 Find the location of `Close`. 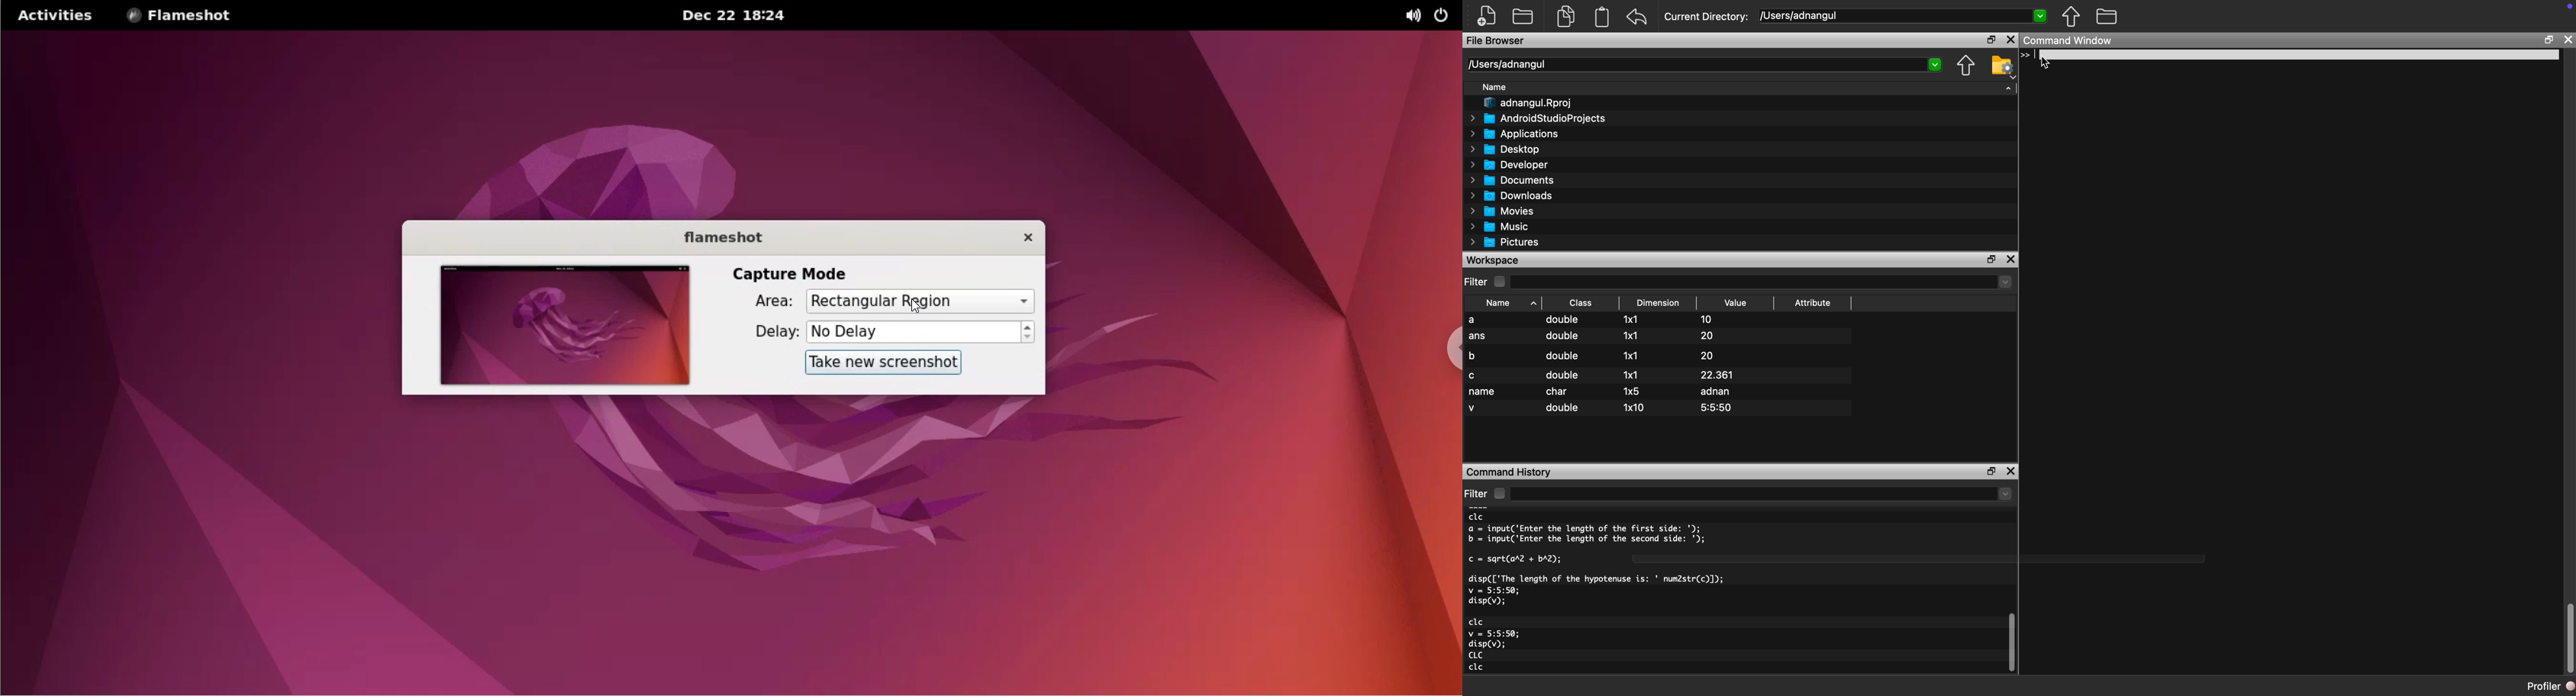

Close is located at coordinates (2012, 259).